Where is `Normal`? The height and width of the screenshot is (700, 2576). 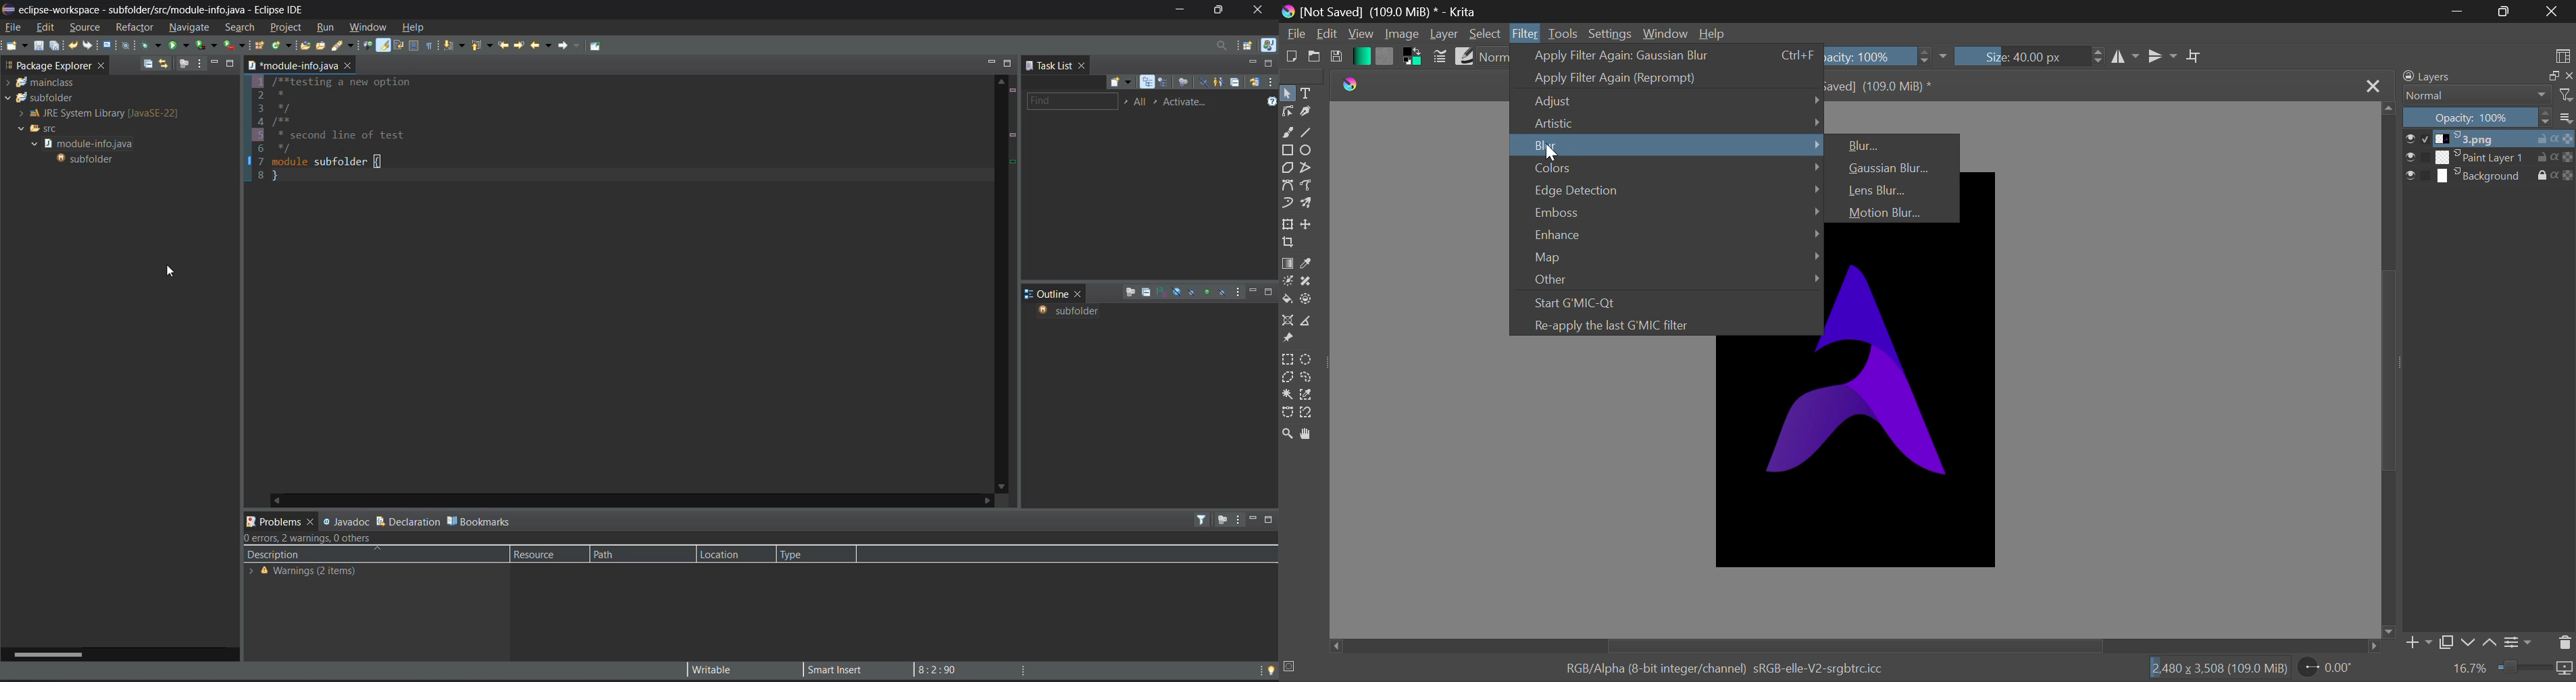 Normal is located at coordinates (2487, 95).